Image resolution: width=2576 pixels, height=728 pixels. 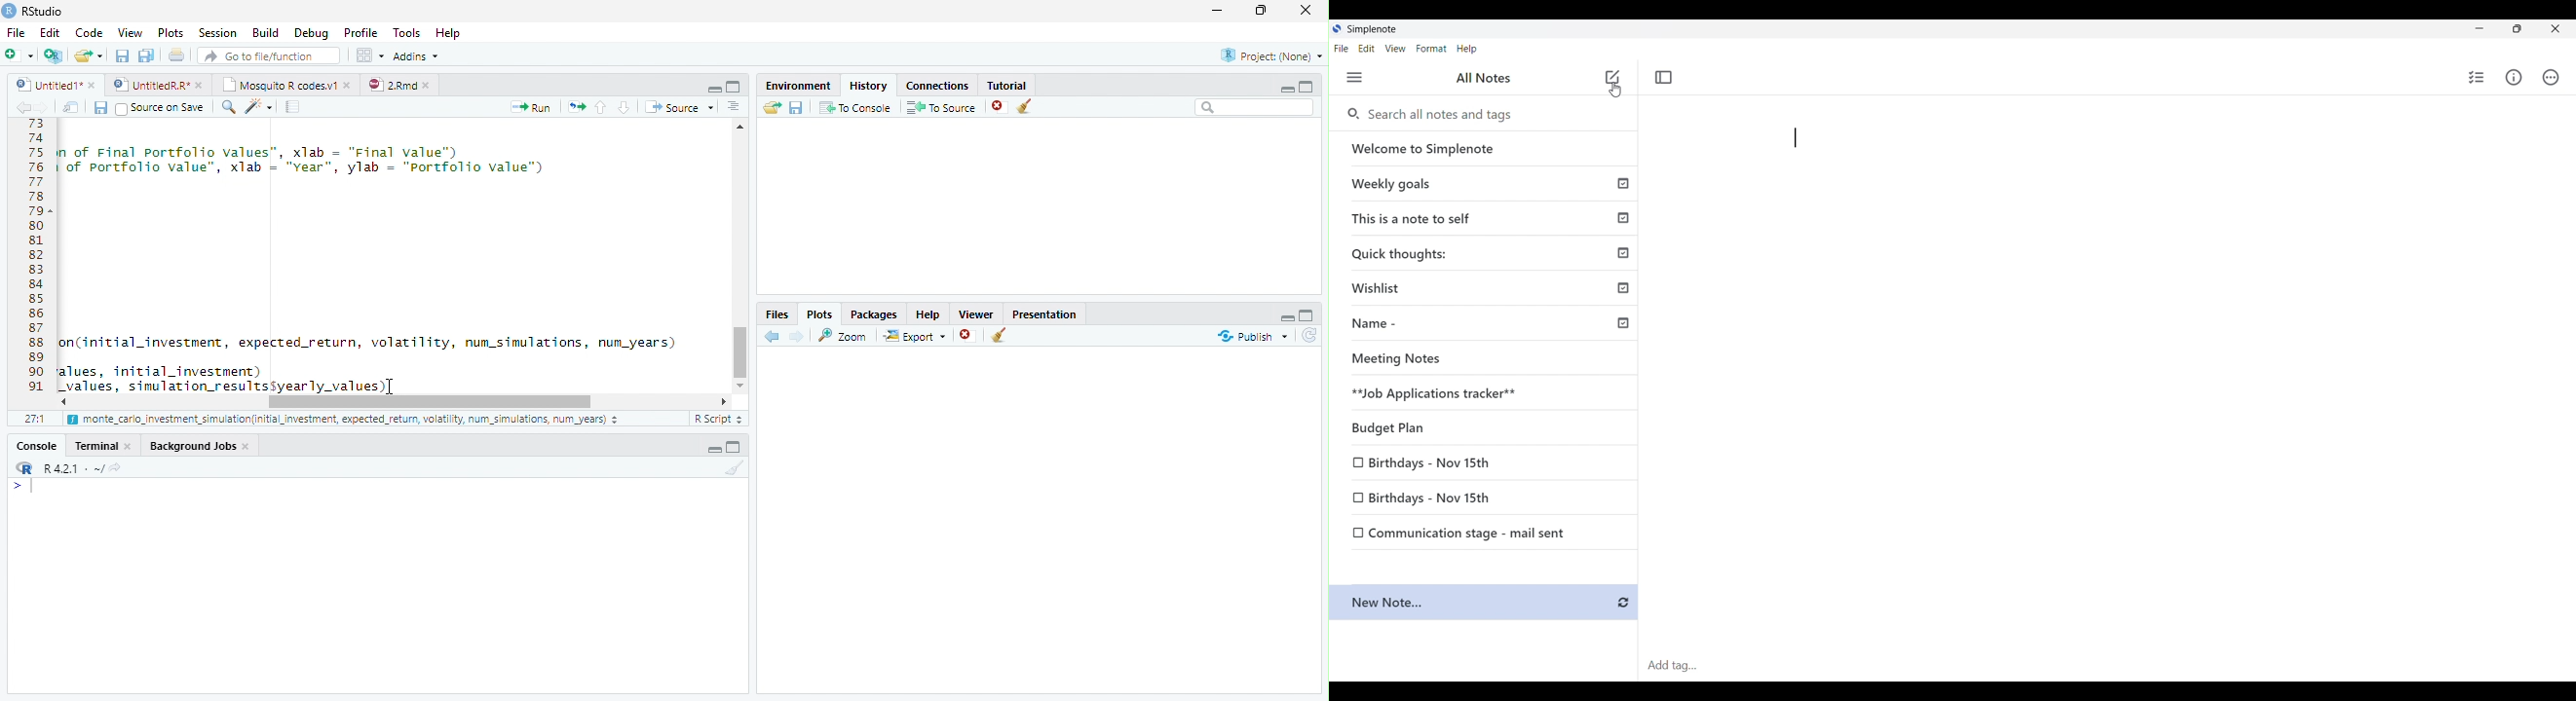 I want to click on Open new file, so click(x=19, y=55).